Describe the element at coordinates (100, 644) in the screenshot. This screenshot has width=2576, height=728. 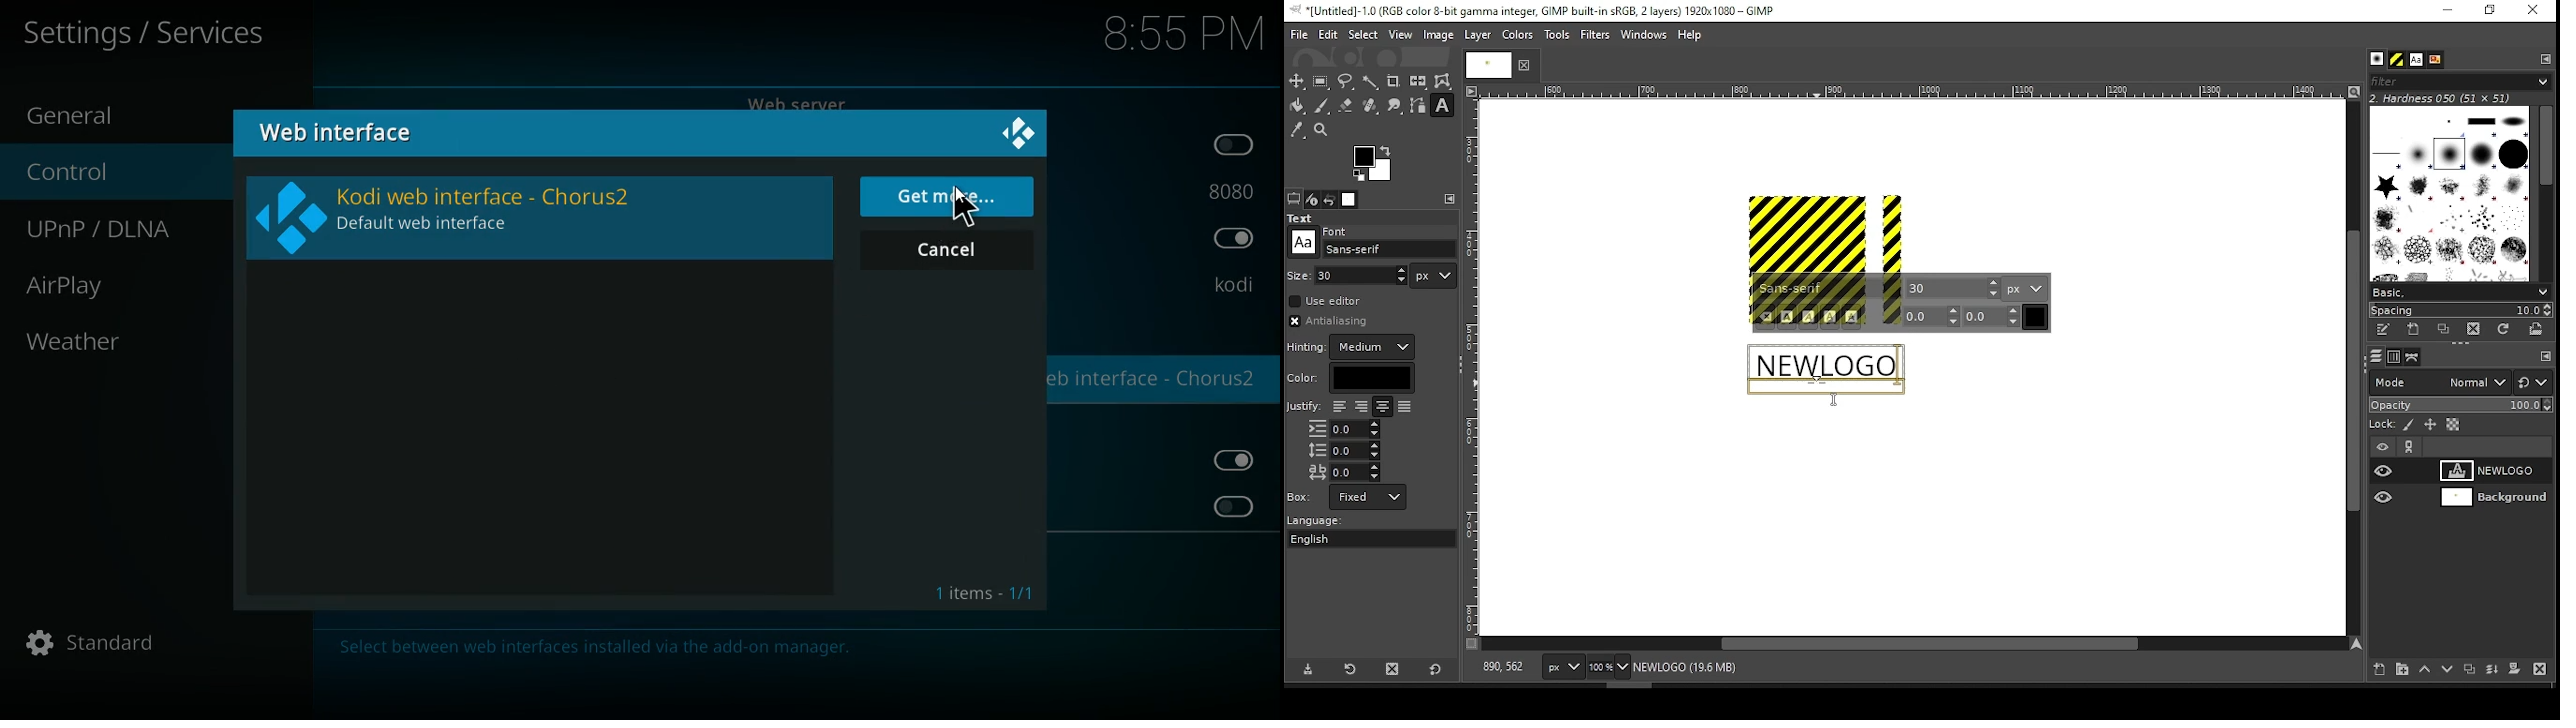
I see `standard` at that location.